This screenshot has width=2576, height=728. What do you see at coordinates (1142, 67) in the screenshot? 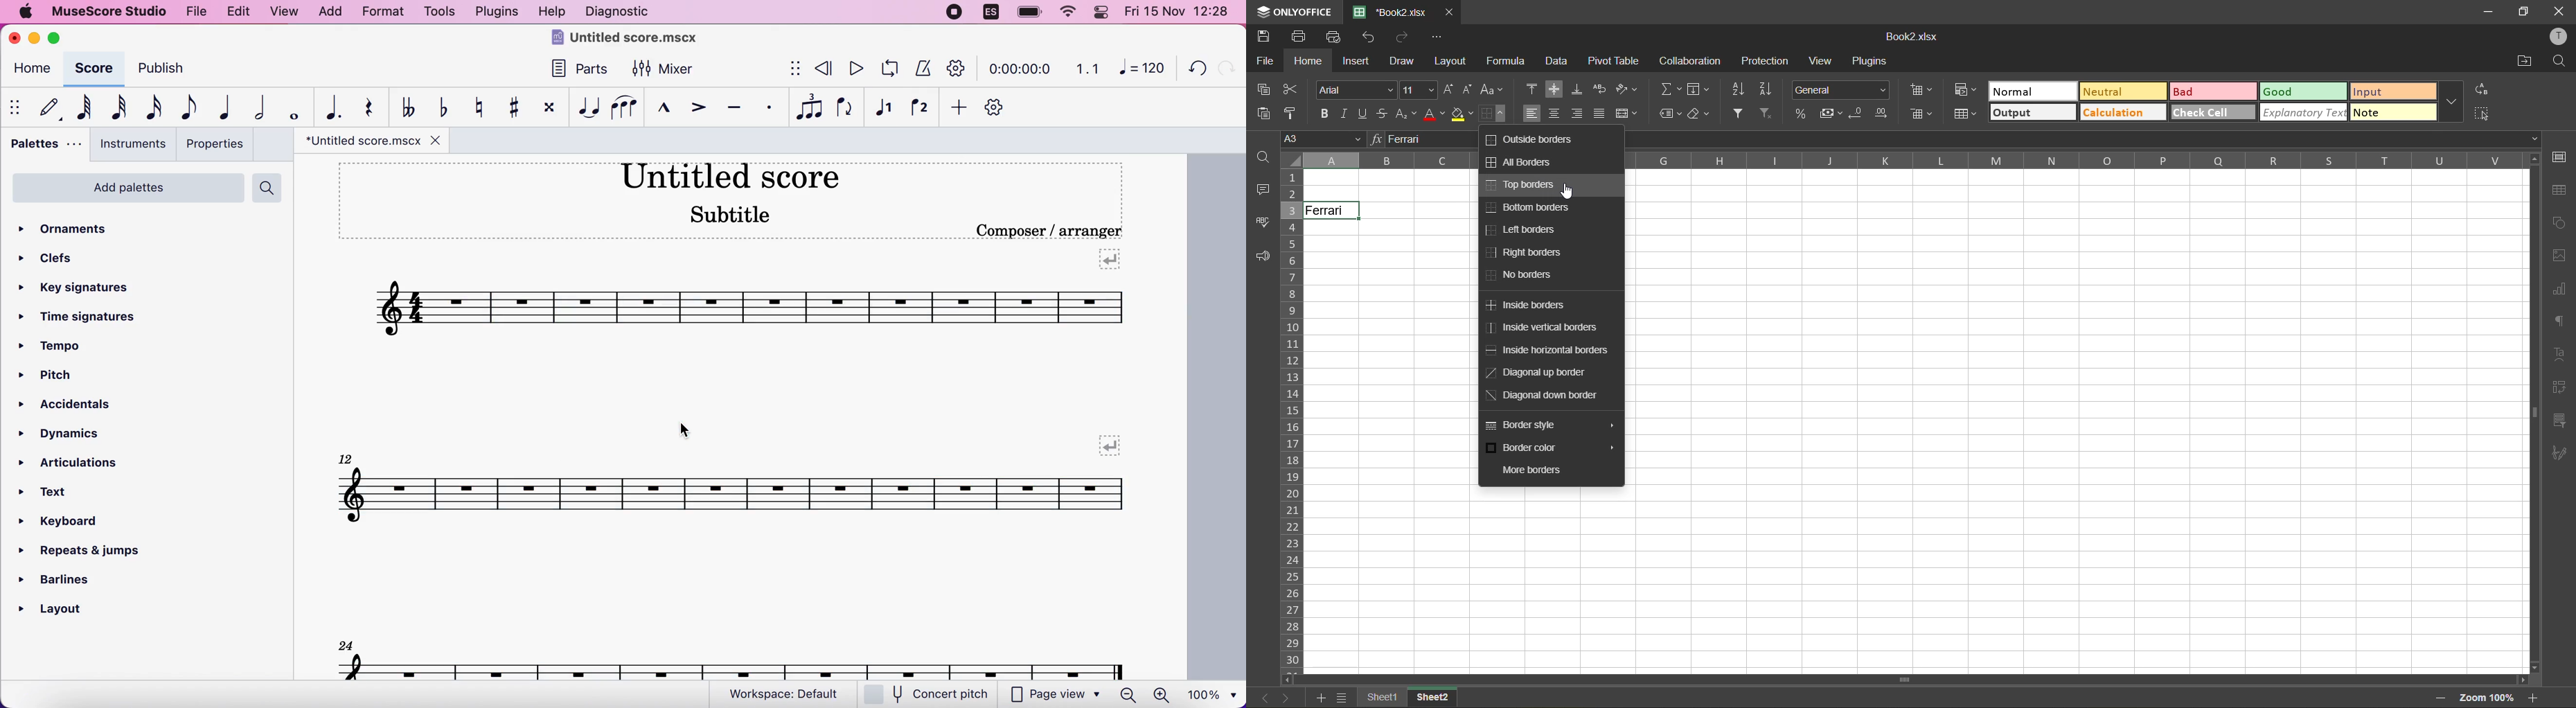
I see `120` at bounding box center [1142, 67].